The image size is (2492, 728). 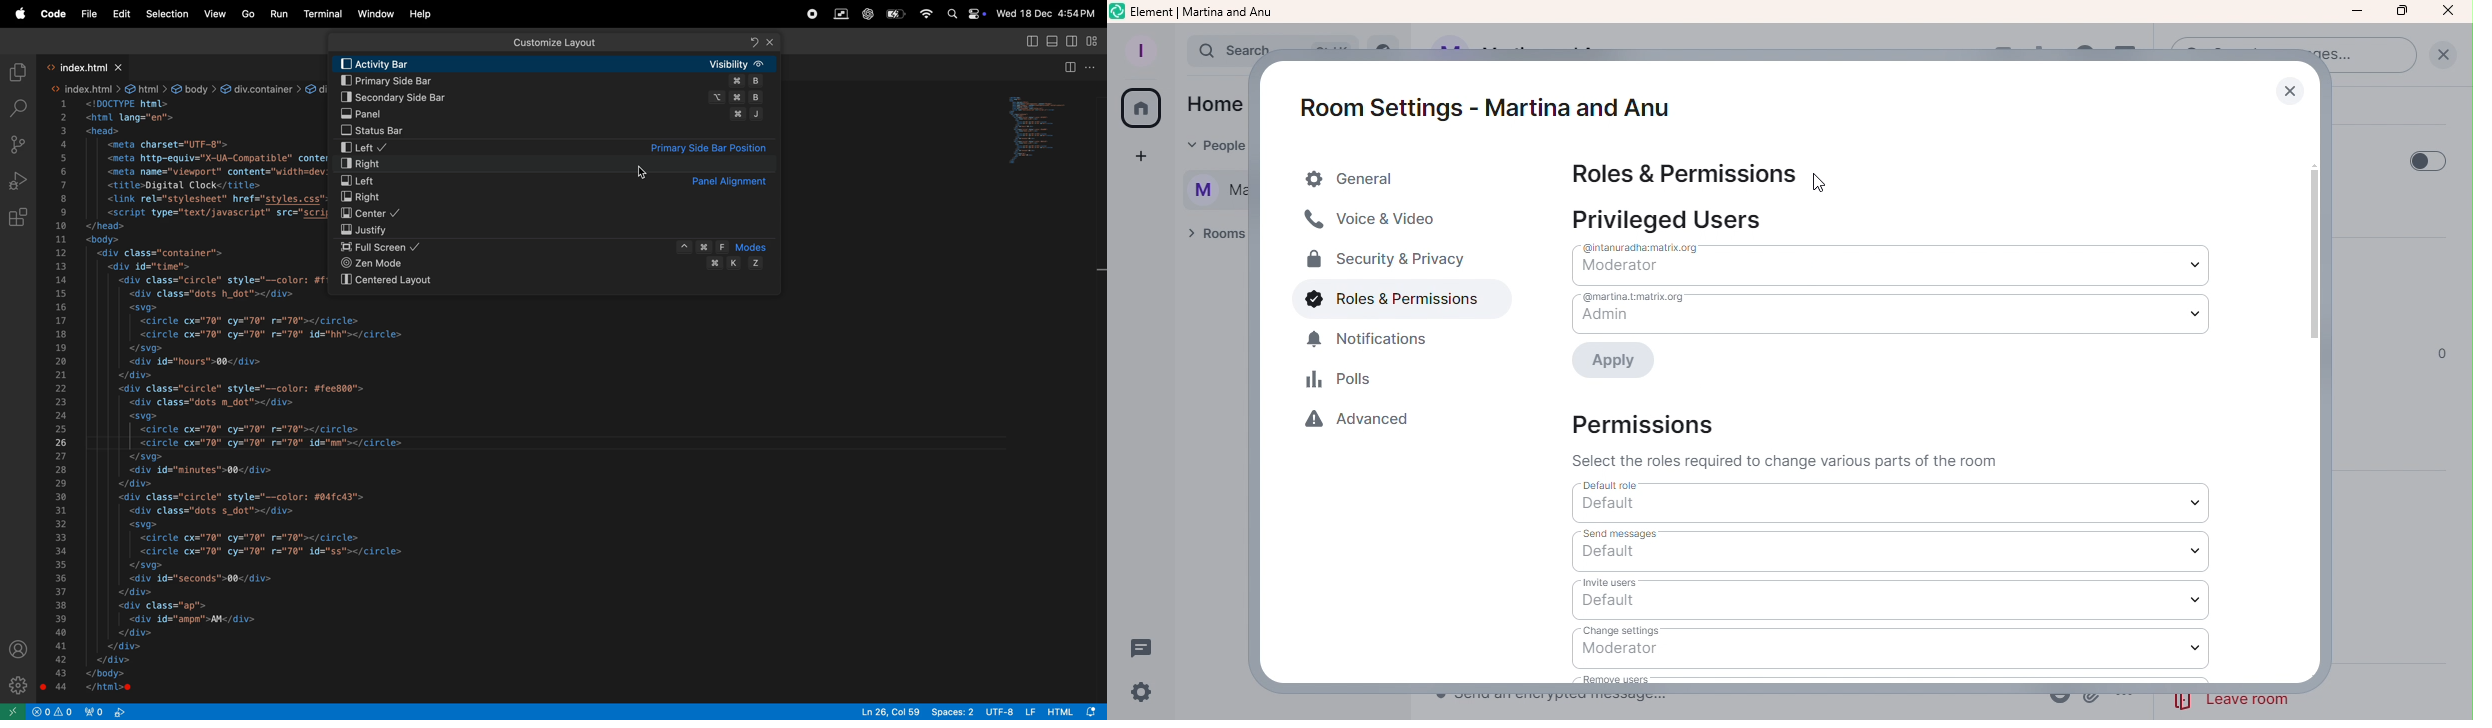 What do you see at coordinates (2320, 396) in the screenshot?
I see `Scroll bar` at bounding box center [2320, 396].